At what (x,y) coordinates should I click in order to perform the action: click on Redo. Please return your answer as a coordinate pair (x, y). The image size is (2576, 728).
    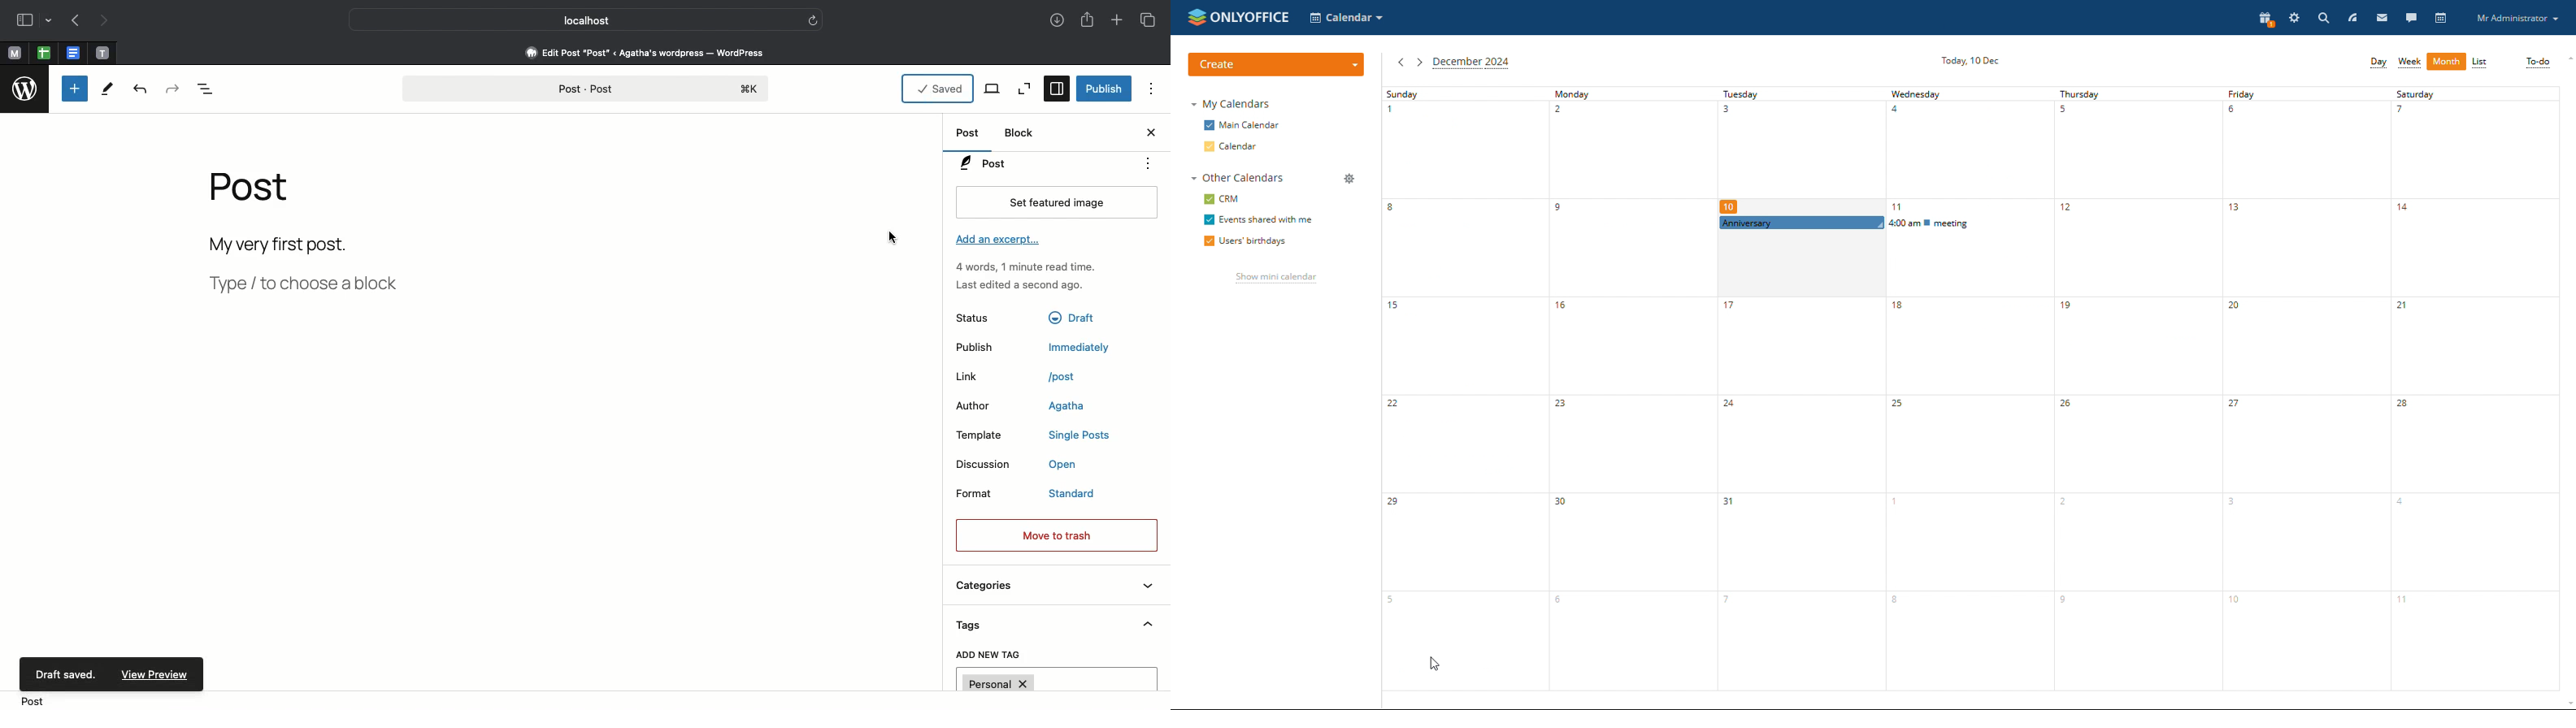
    Looking at the image, I should click on (171, 87).